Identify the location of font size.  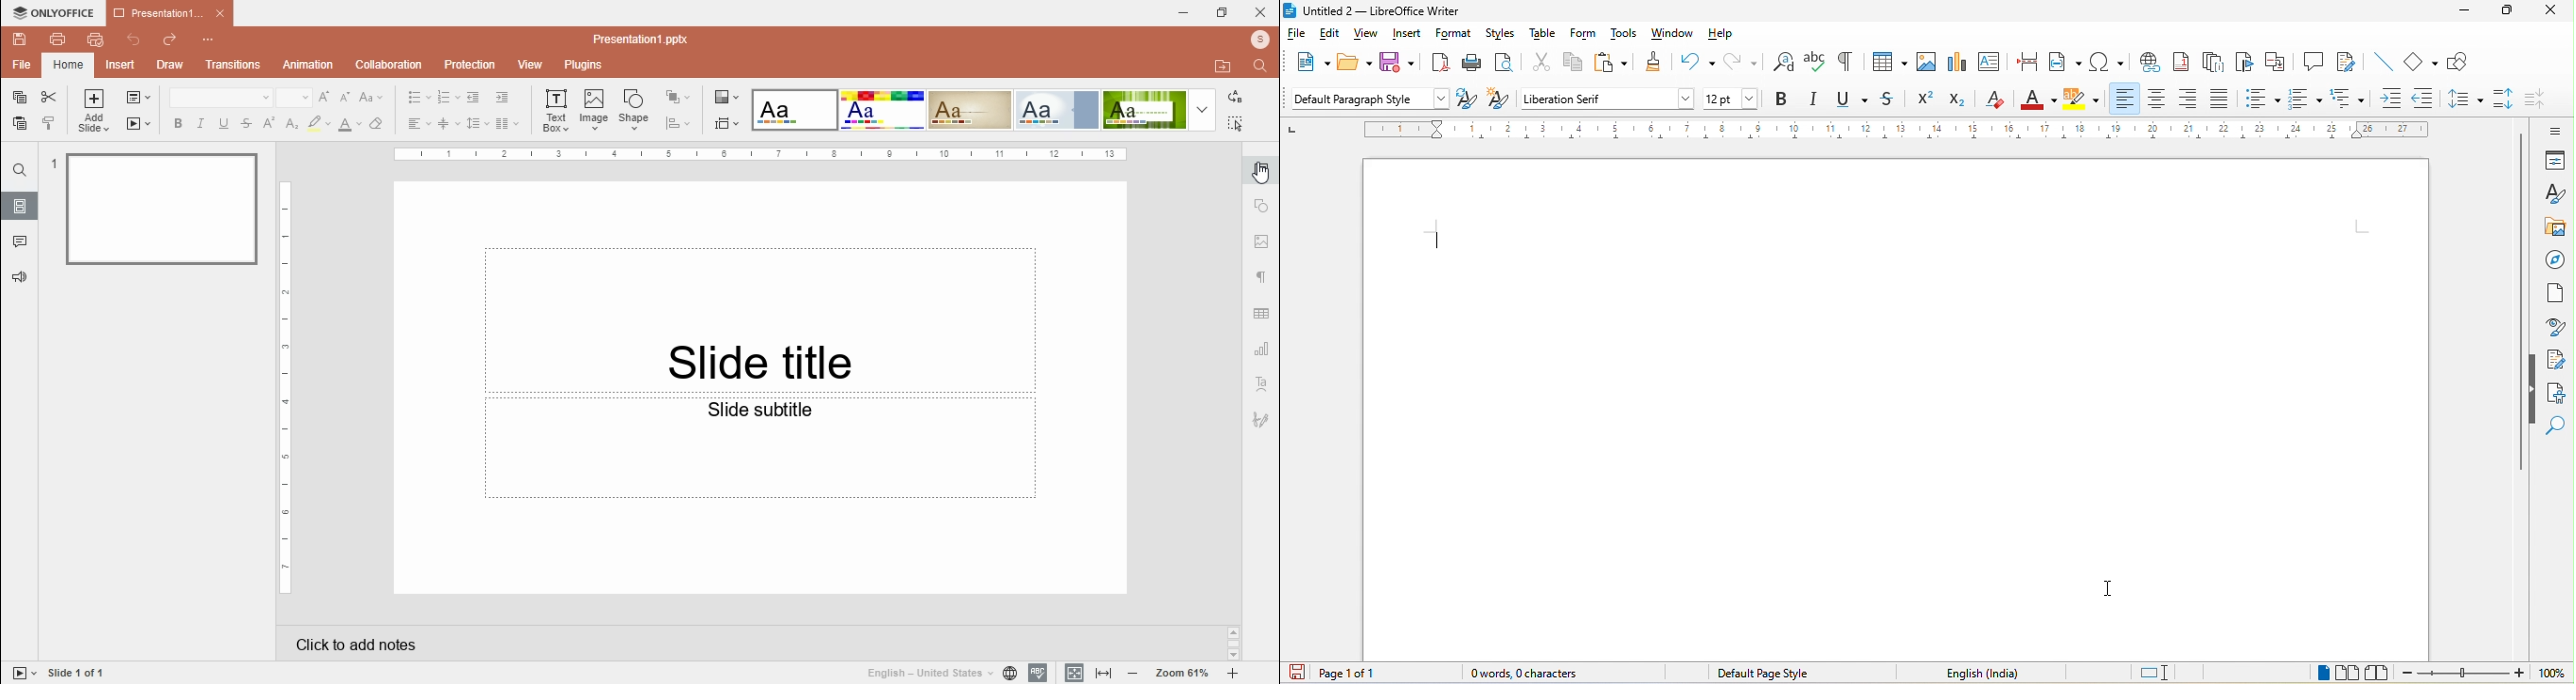
(294, 97).